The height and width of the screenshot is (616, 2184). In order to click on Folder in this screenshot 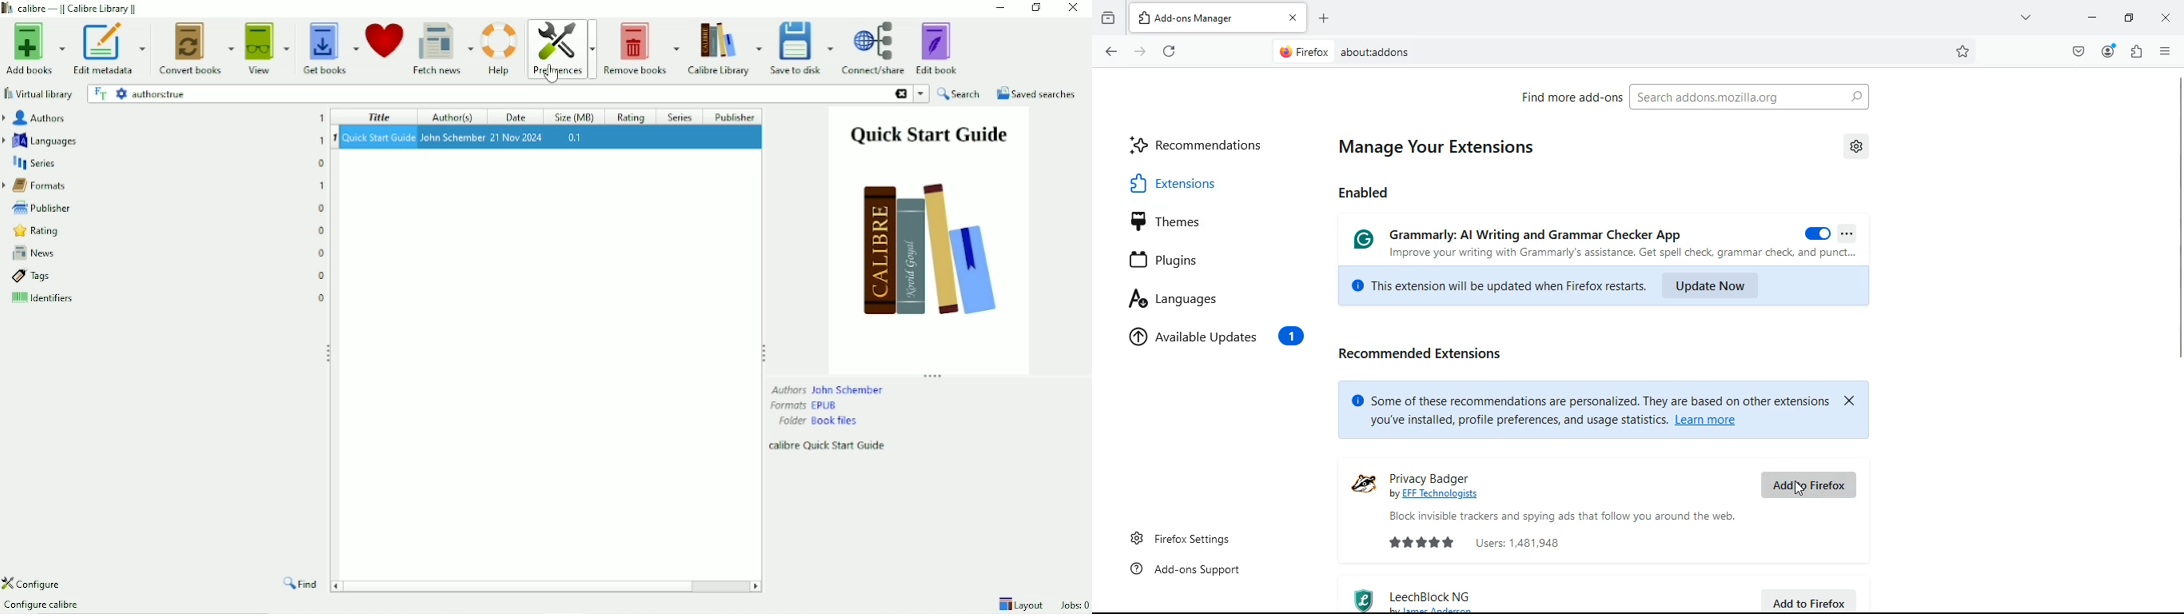, I will do `click(790, 422)`.